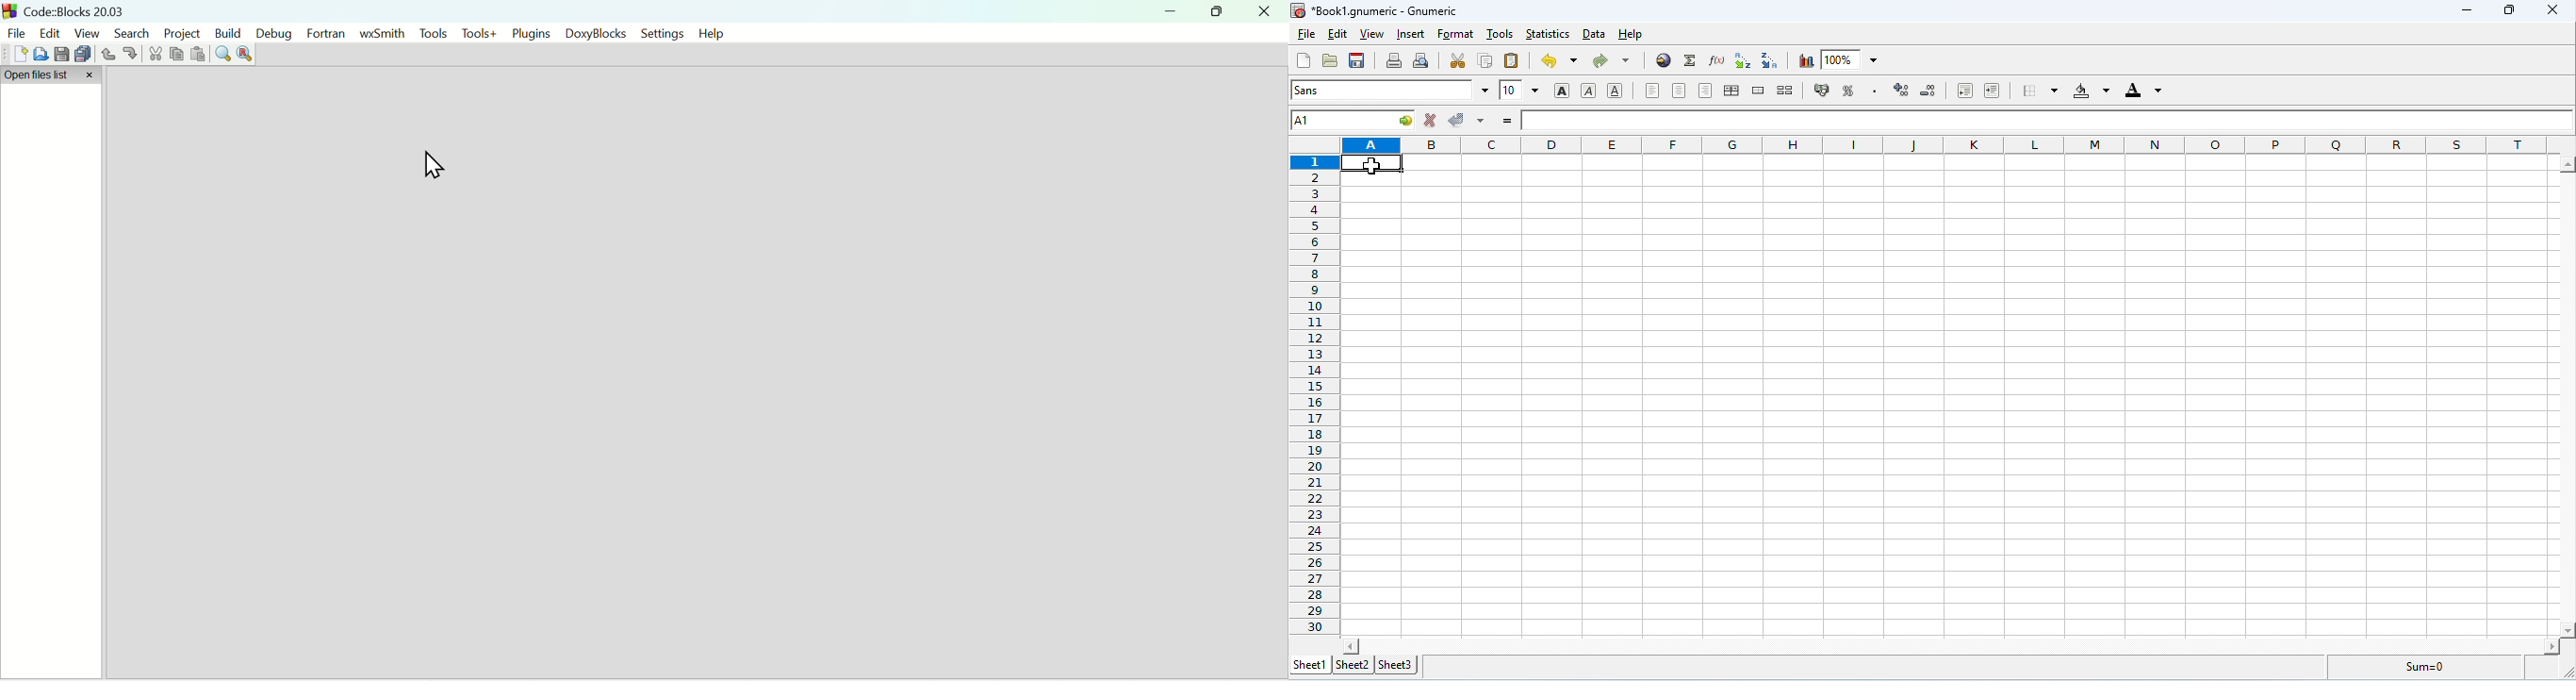 The width and height of the screenshot is (2576, 700). What do you see at coordinates (130, 32) in the screenshot?
I see `Search` at bounding box center [130, 32].